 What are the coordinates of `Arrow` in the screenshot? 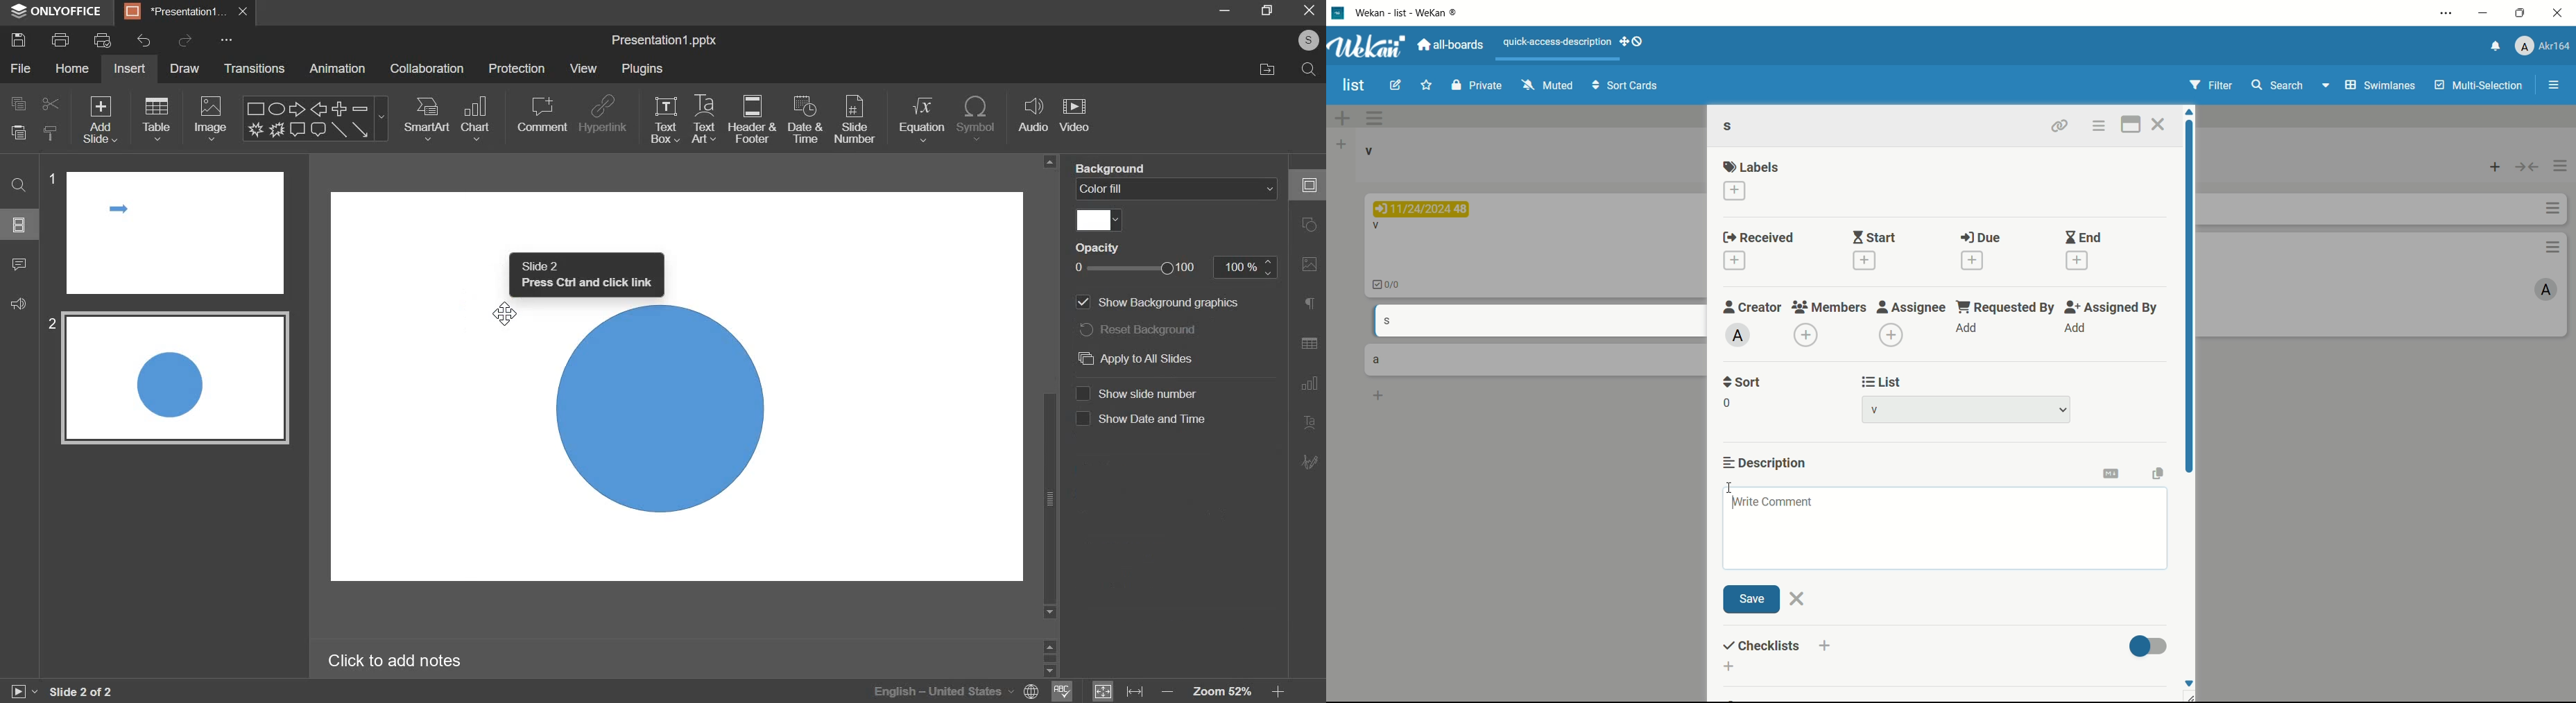 It's located at (361, 129).